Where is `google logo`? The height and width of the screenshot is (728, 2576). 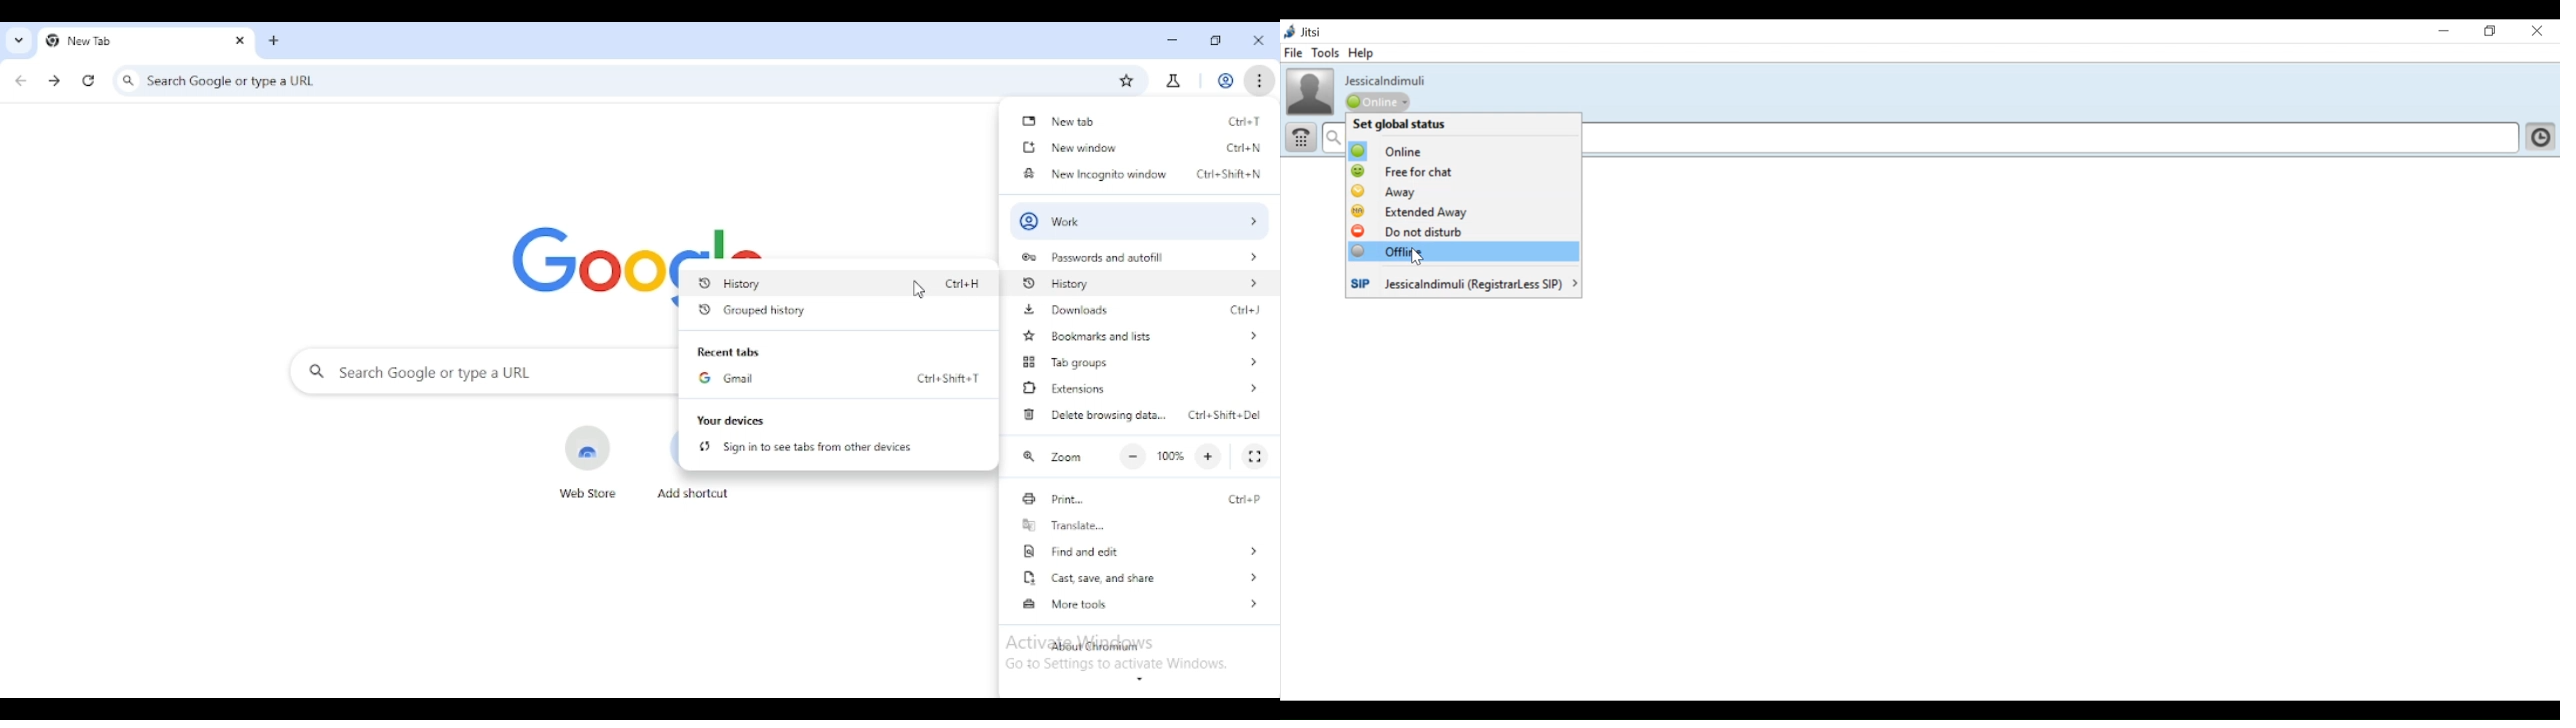
google logo is located at coordinates (584, 265).